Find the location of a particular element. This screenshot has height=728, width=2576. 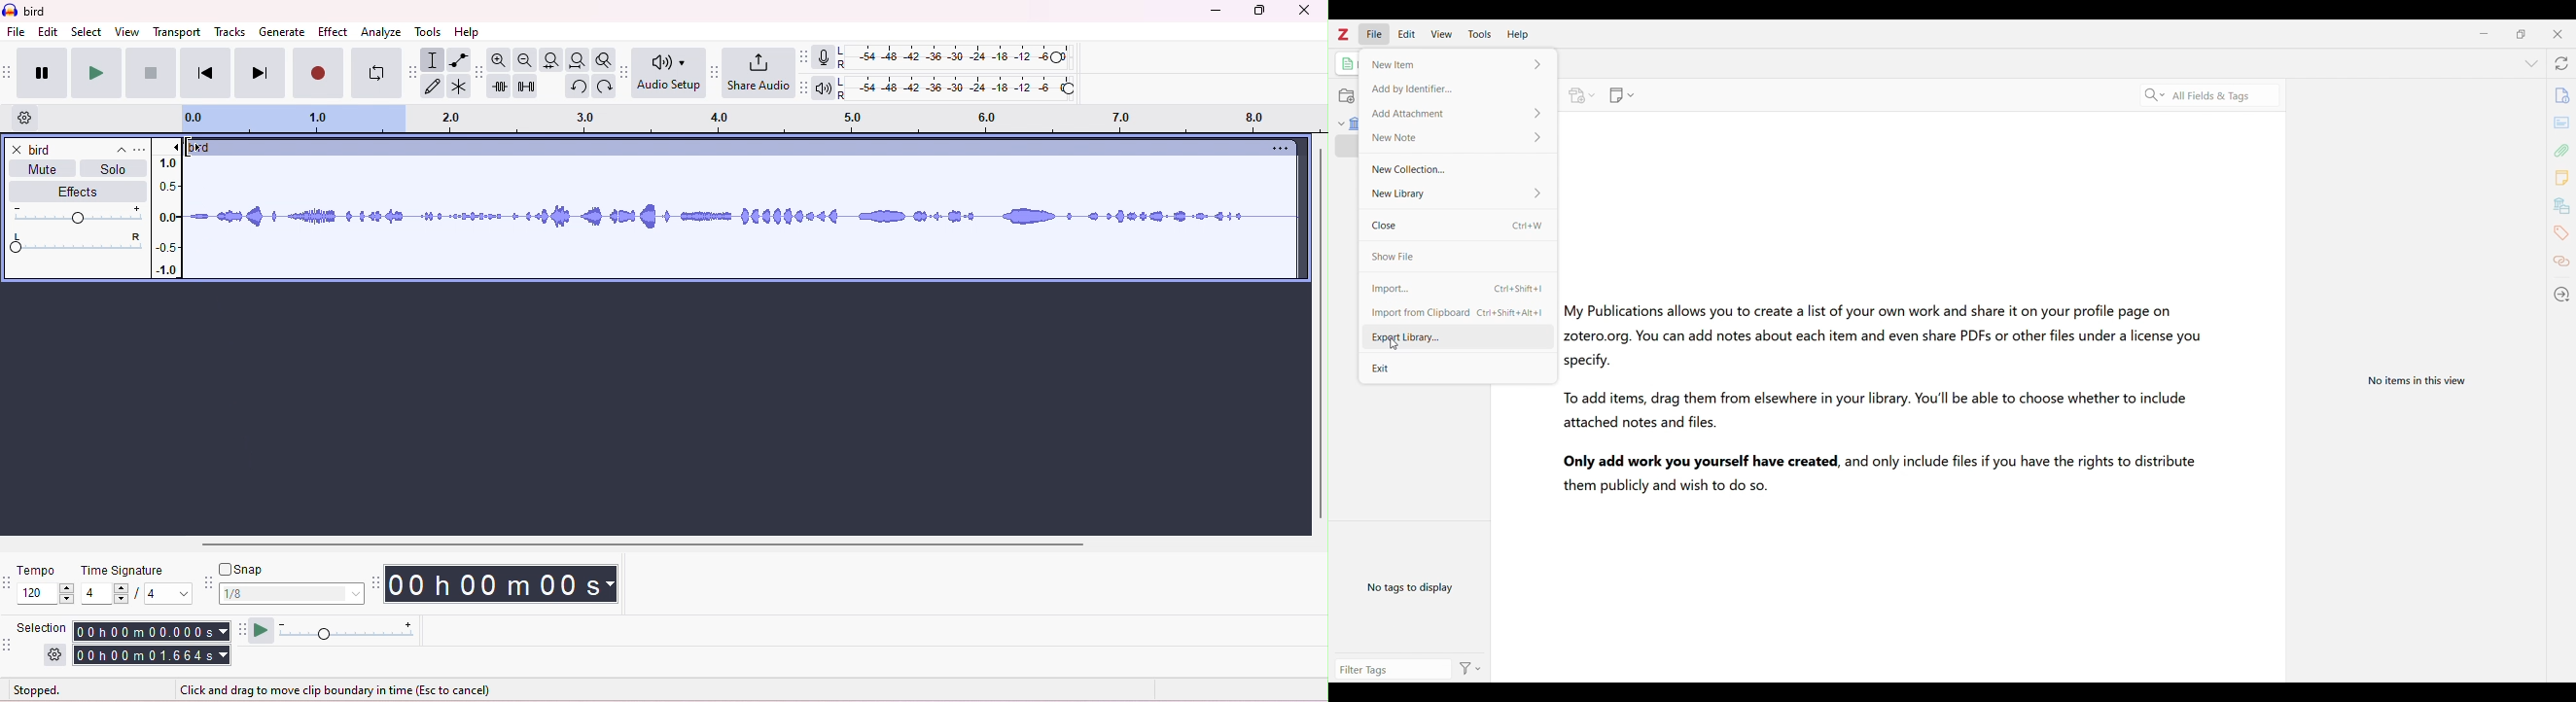

multi is located at coordinates (457, 87).